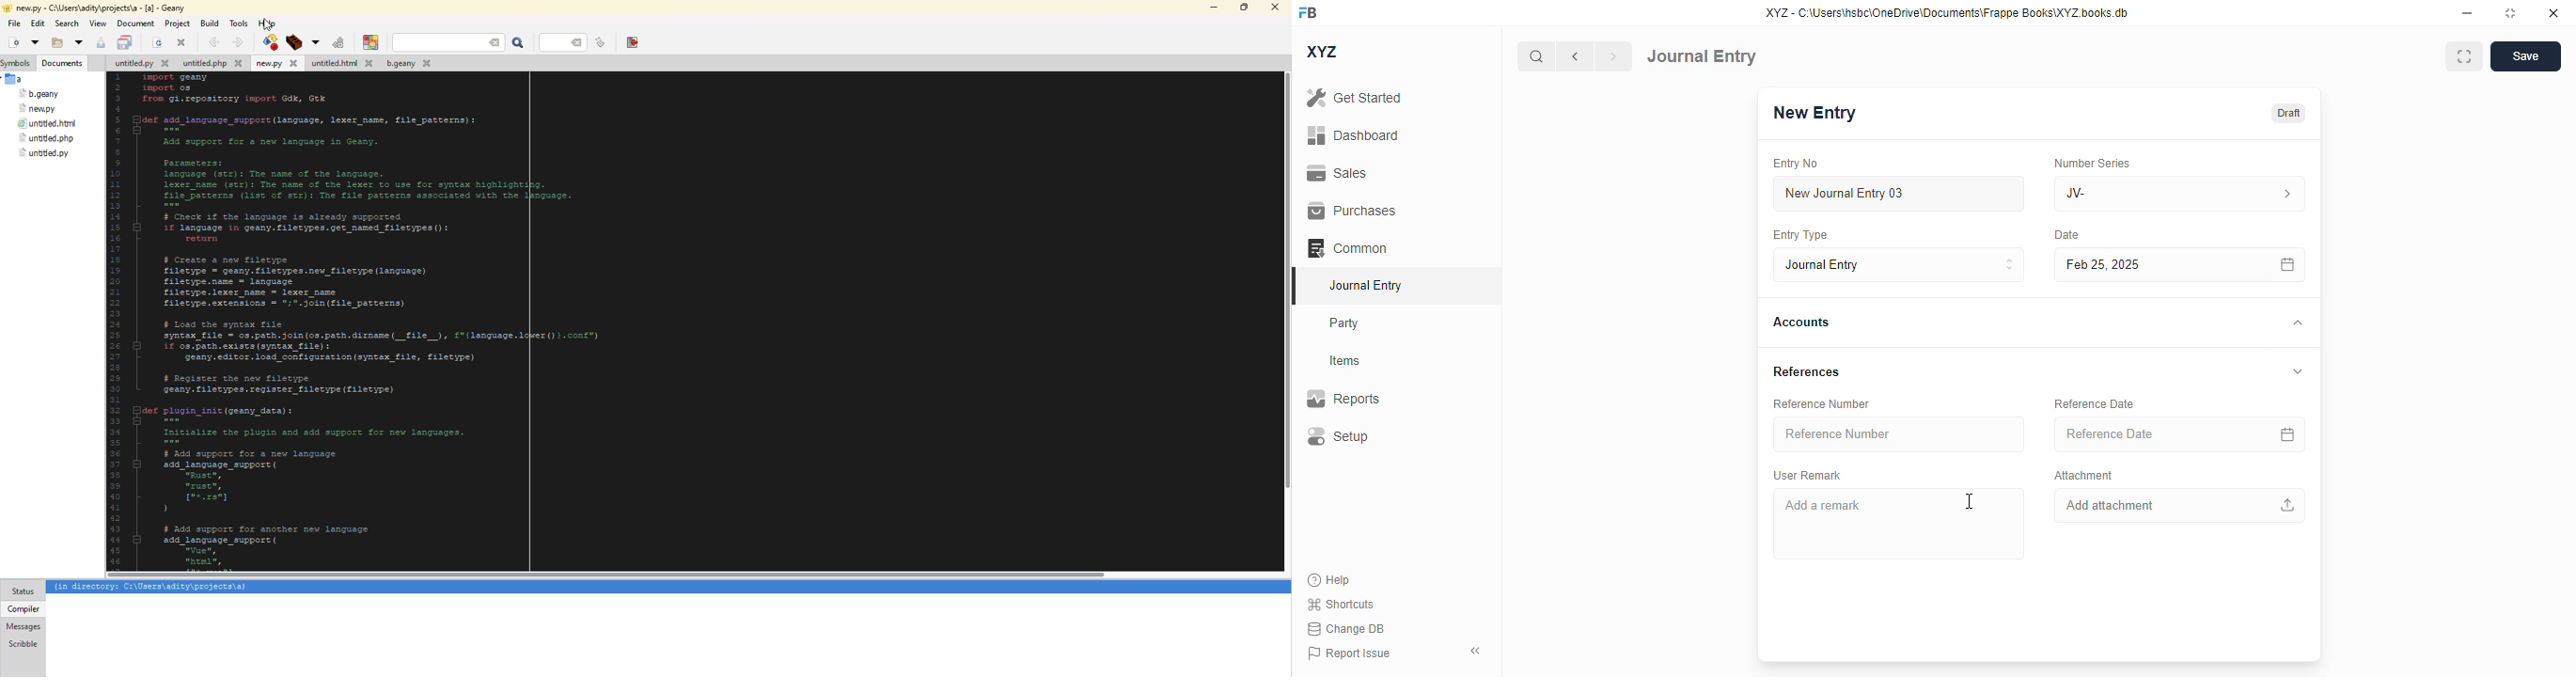  I want to click on add attachment, so click(2181, 506).